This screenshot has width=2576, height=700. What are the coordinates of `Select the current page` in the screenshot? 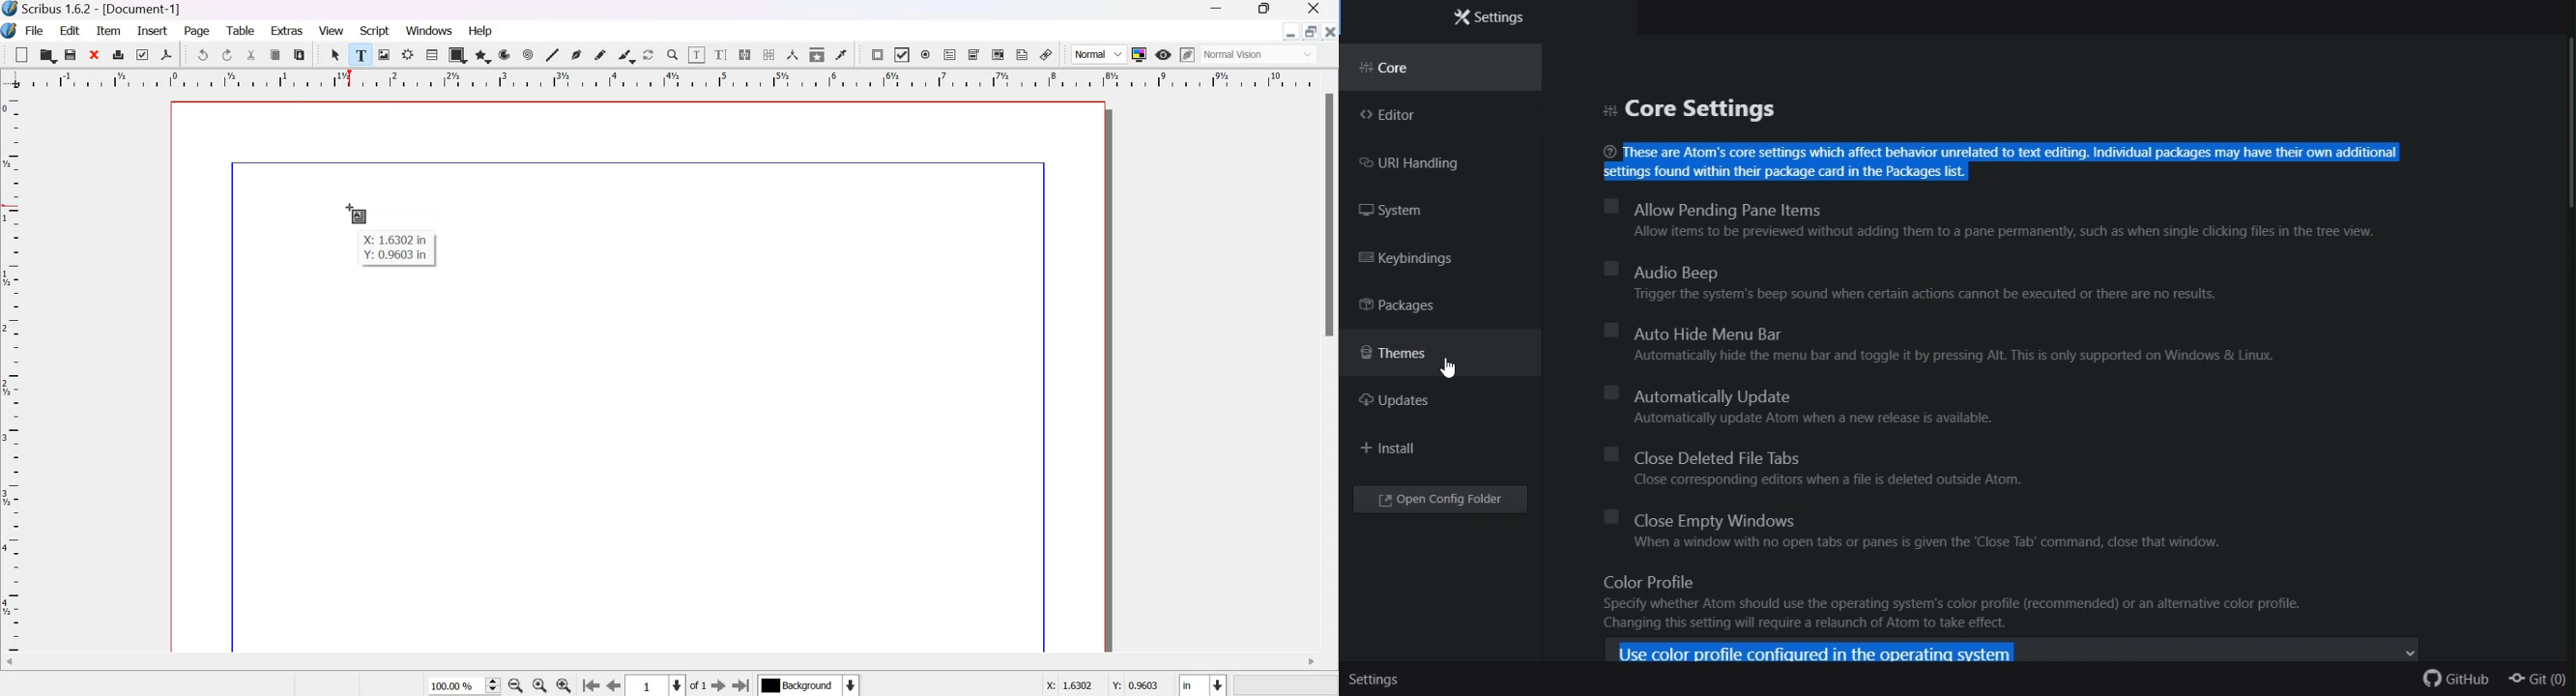 It's located at (656, 686).